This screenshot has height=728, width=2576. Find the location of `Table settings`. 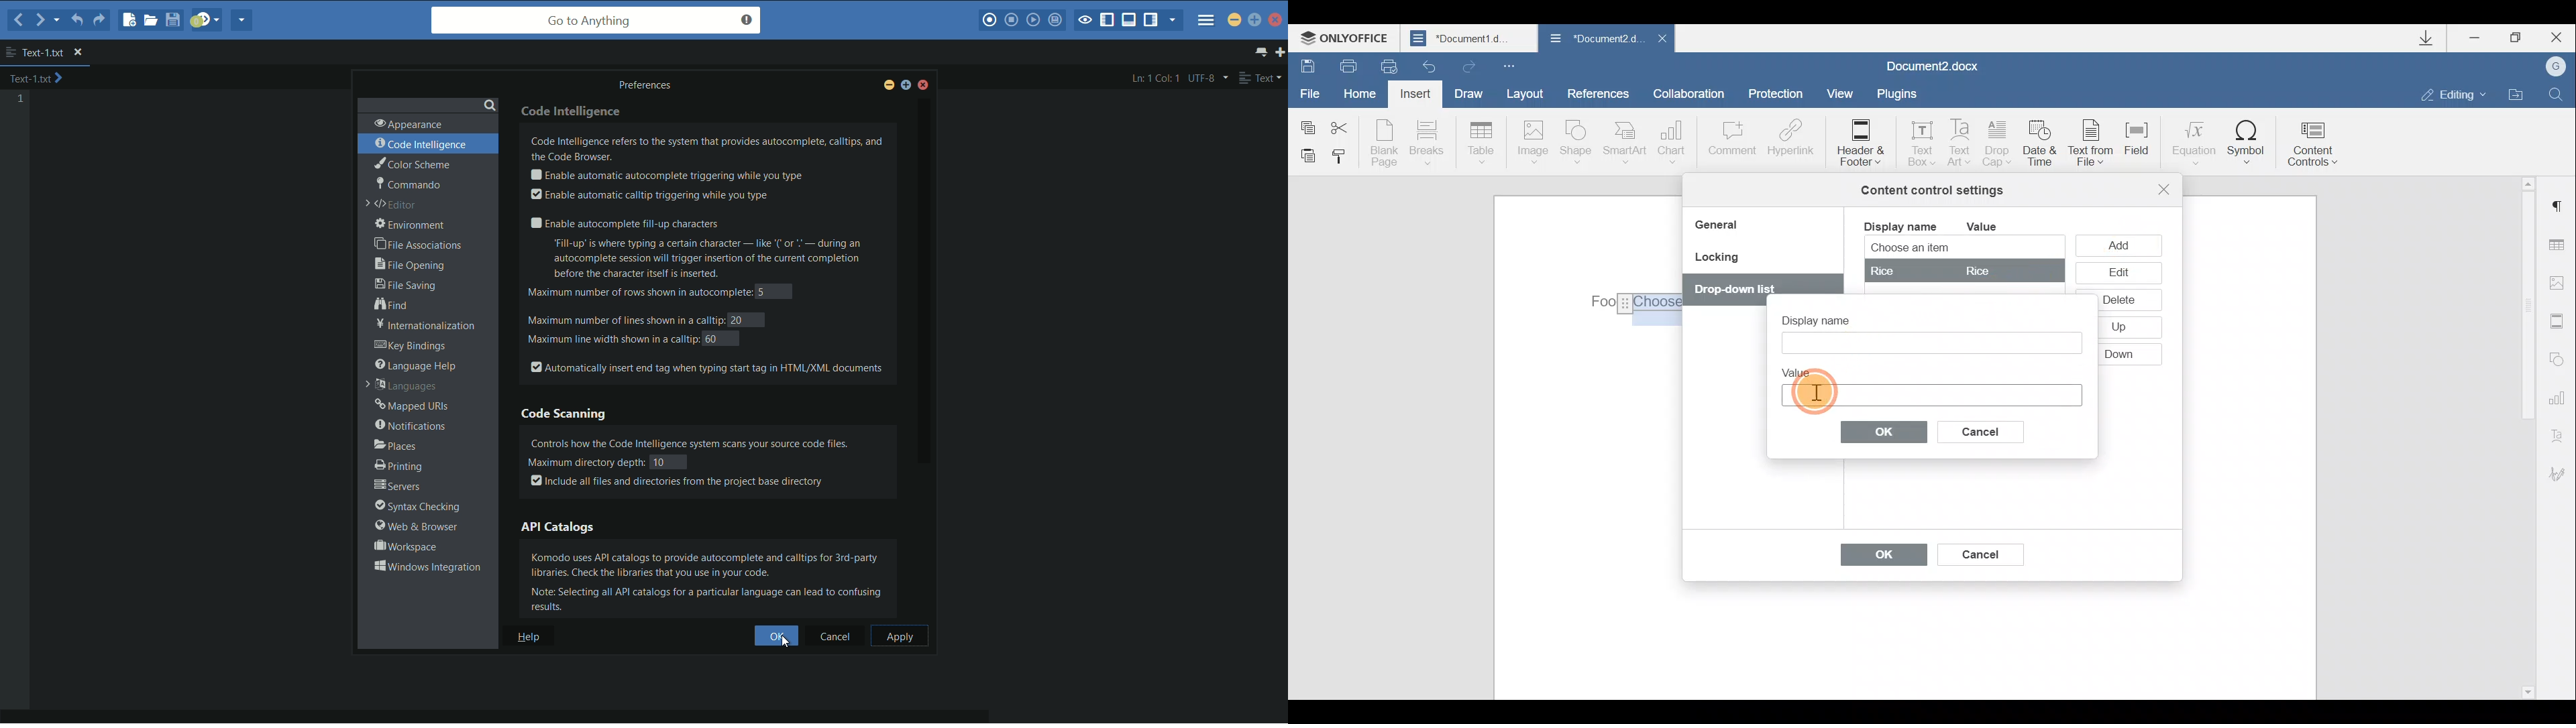

Table settings is located at coordinates (2561, 247).